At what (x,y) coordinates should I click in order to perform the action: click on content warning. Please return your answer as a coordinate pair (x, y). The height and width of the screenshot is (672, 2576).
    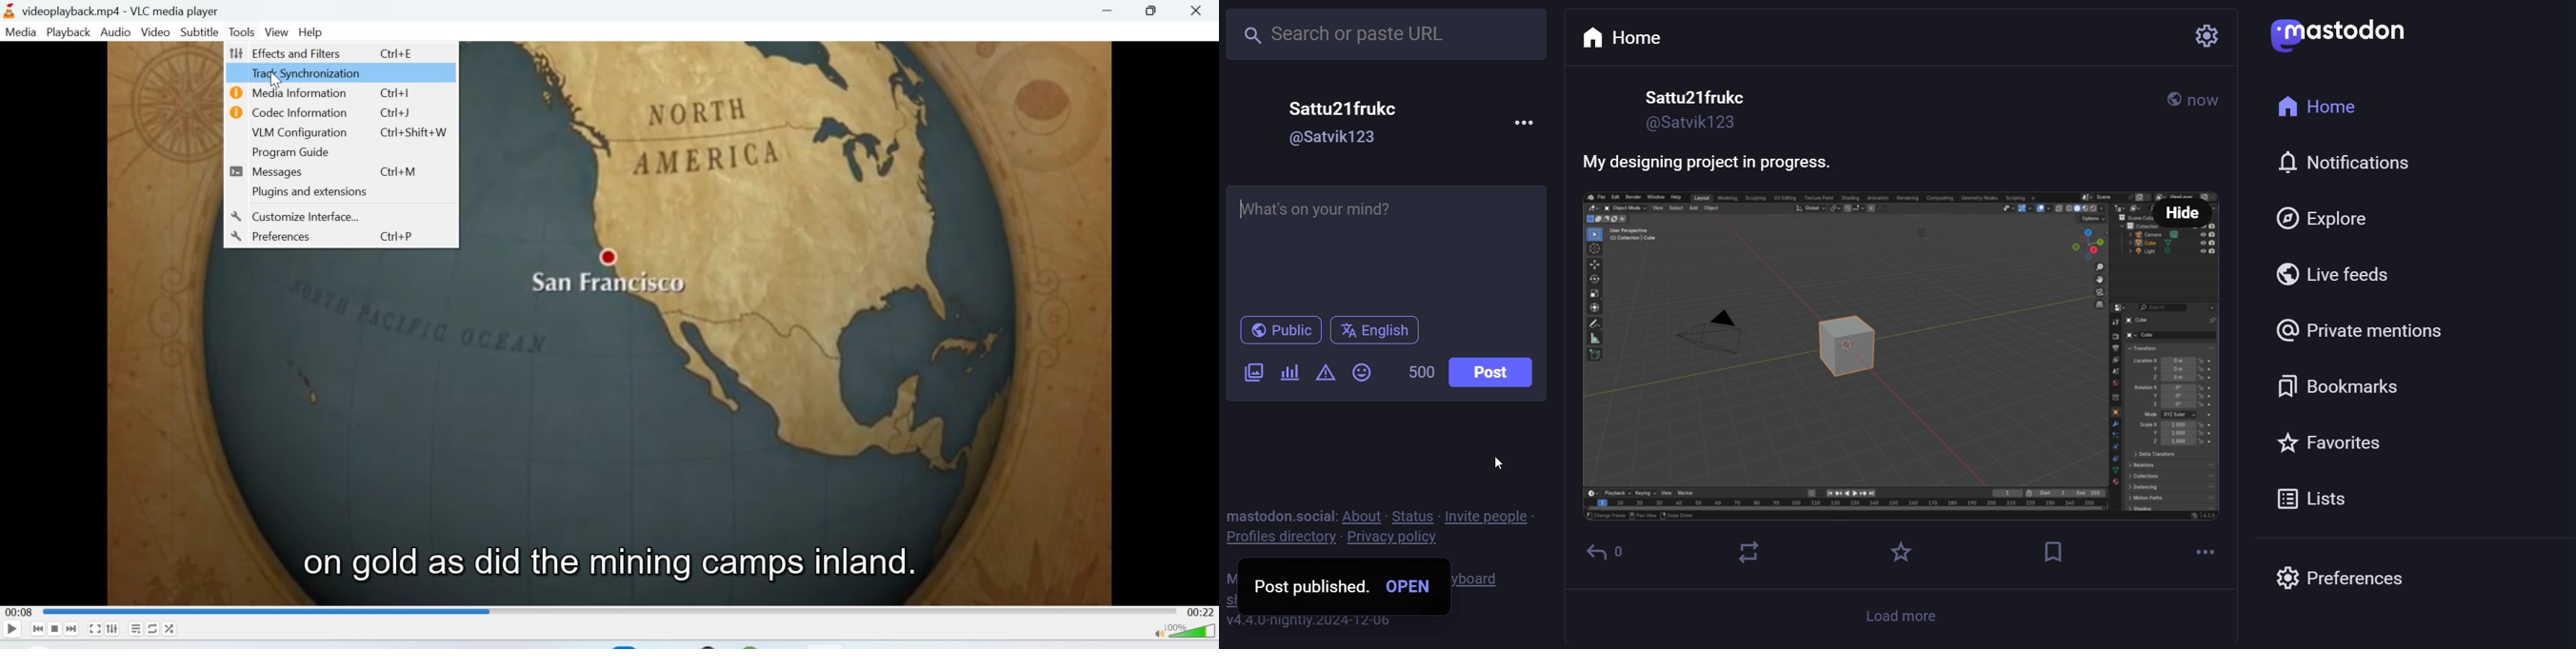
    Looking at the image, I should click on (1322, 374).